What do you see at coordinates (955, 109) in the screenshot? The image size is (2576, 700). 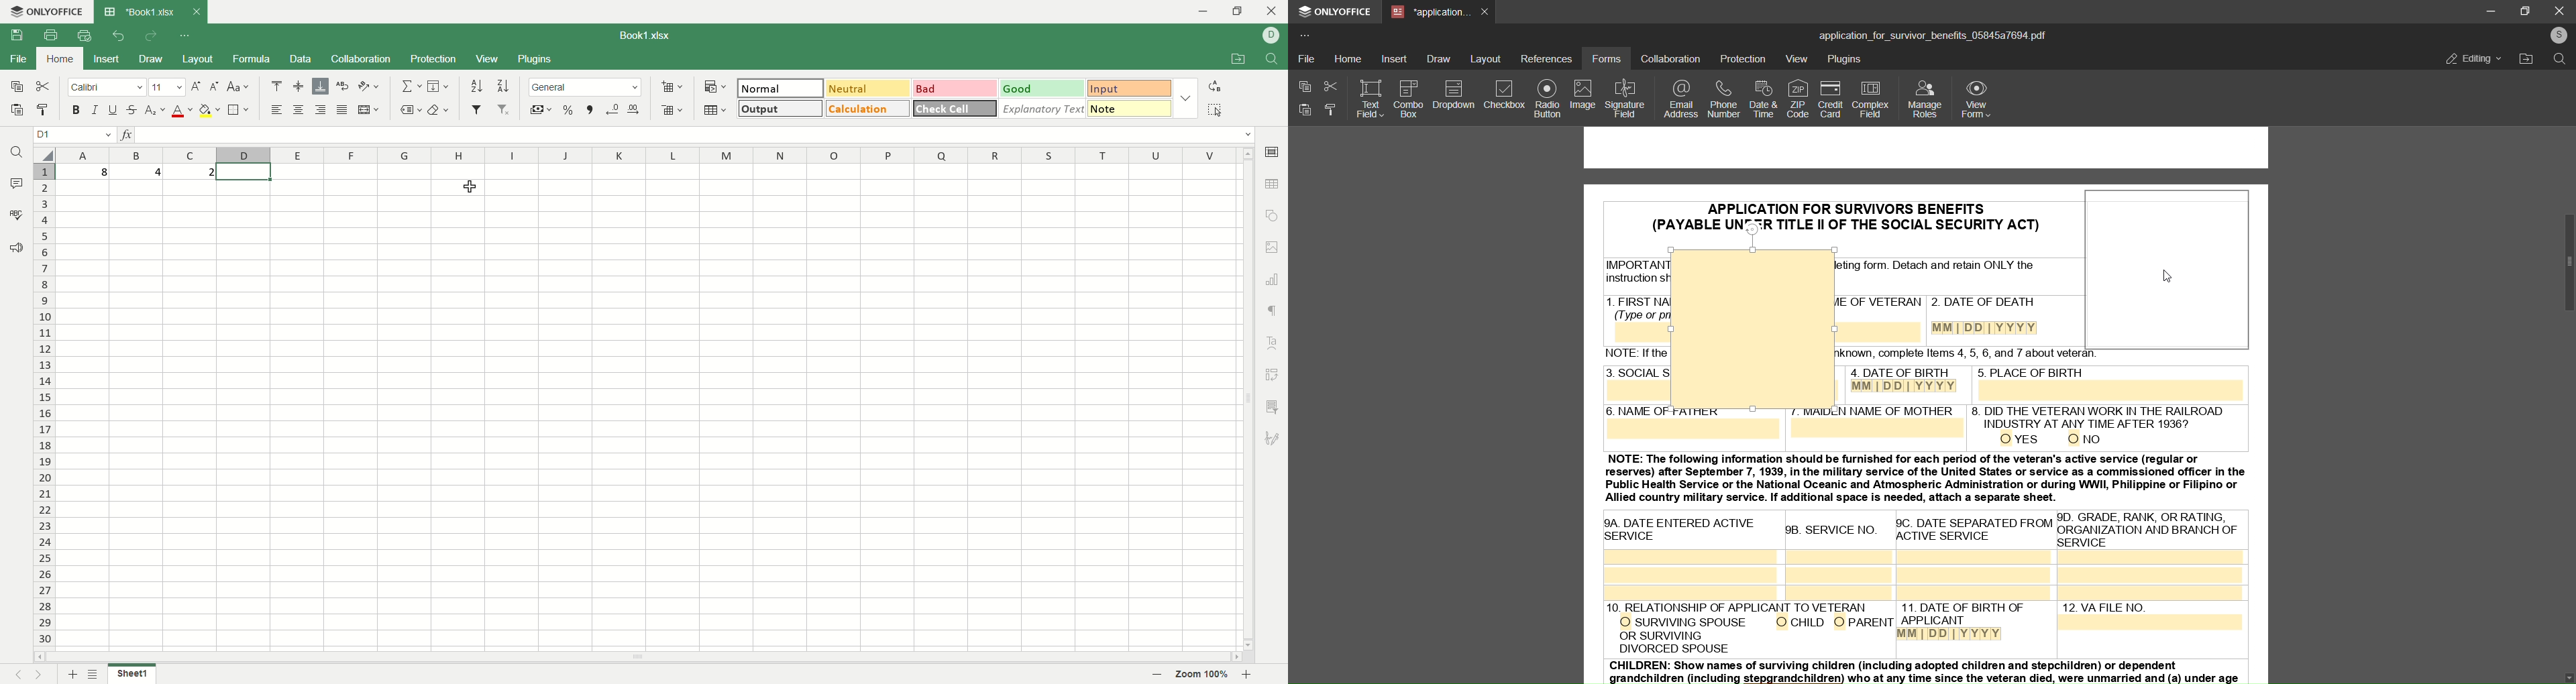 I see `check cell` at bounding box center [955, 109].